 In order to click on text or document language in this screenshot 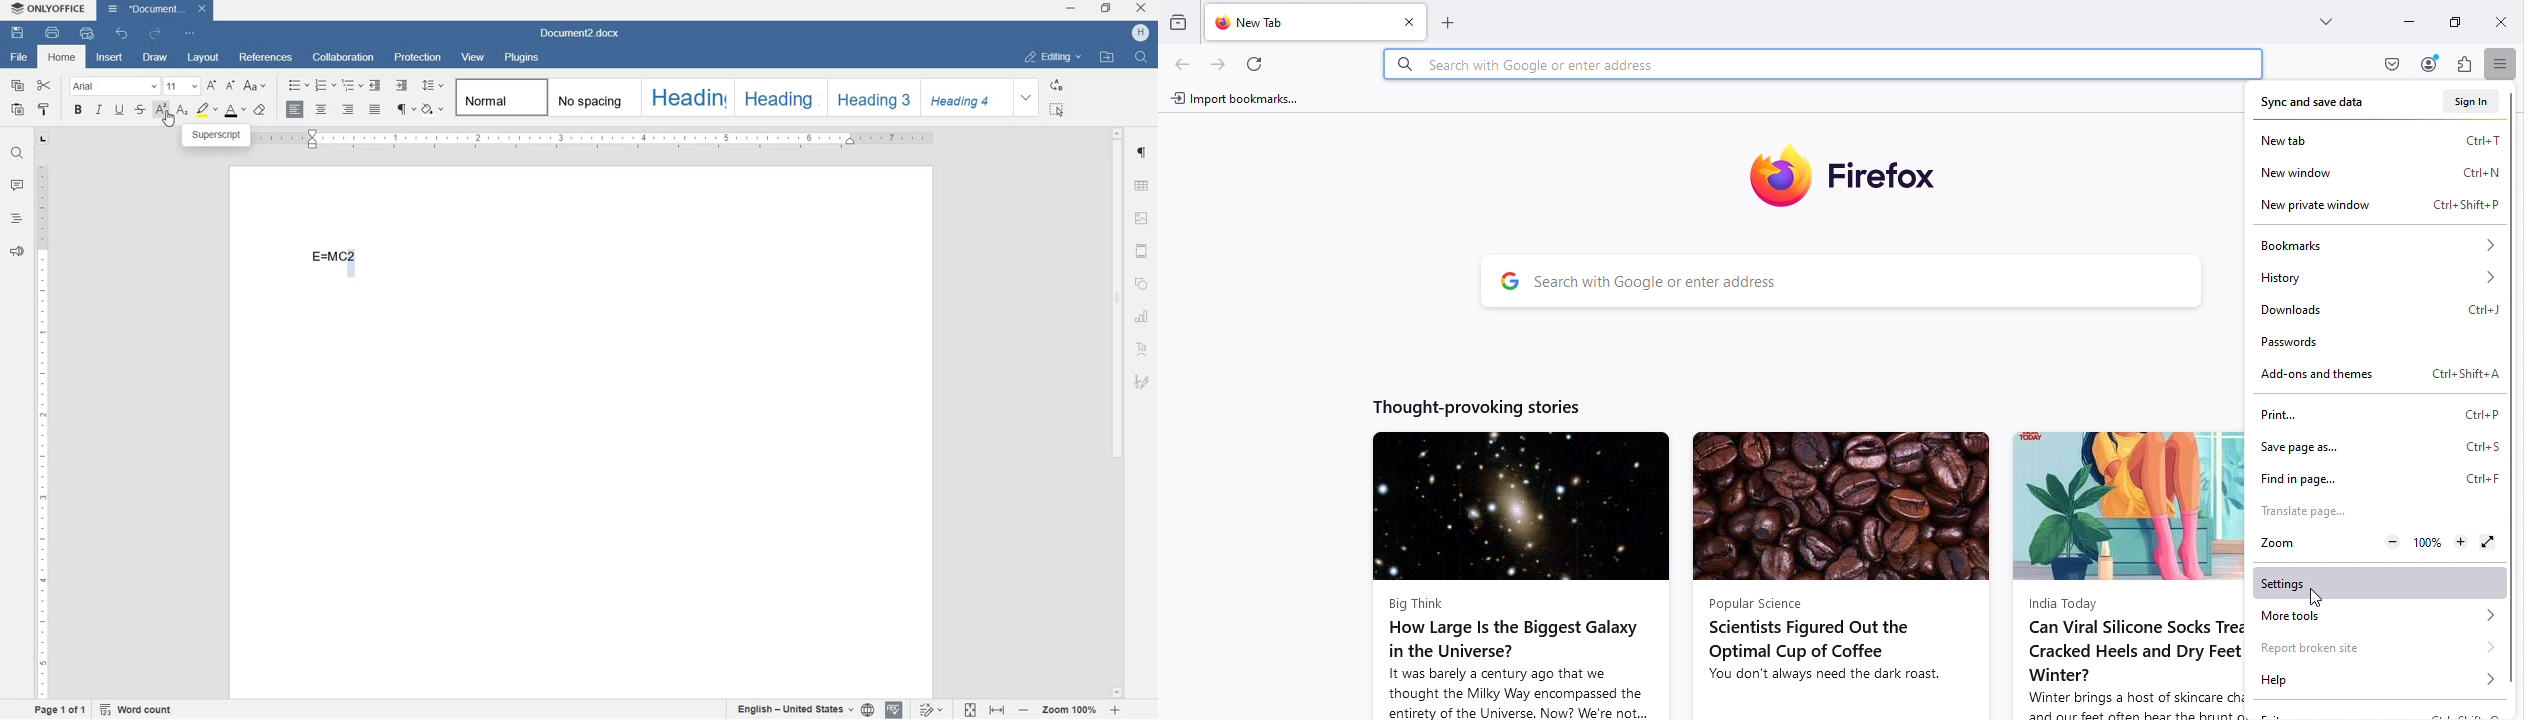, I will do `click(806, 710)`.